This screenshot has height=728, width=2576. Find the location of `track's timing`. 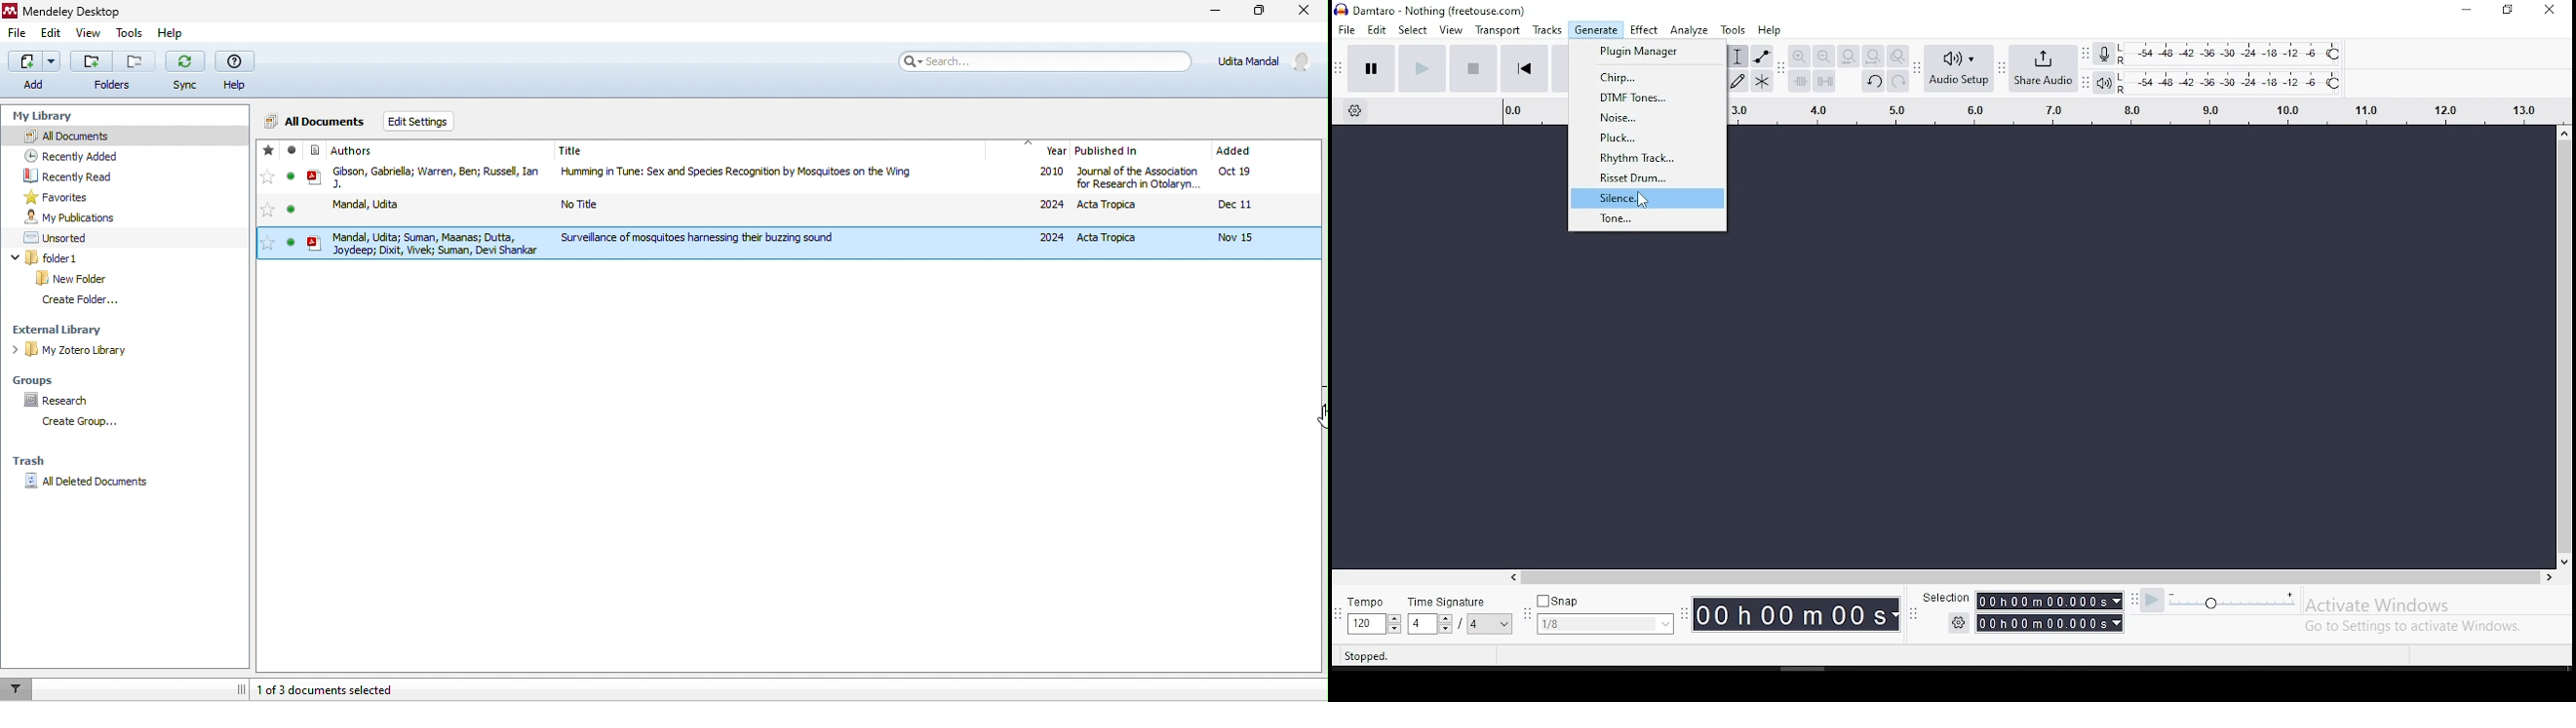

track's timing is located at coordinates (1539, 113).